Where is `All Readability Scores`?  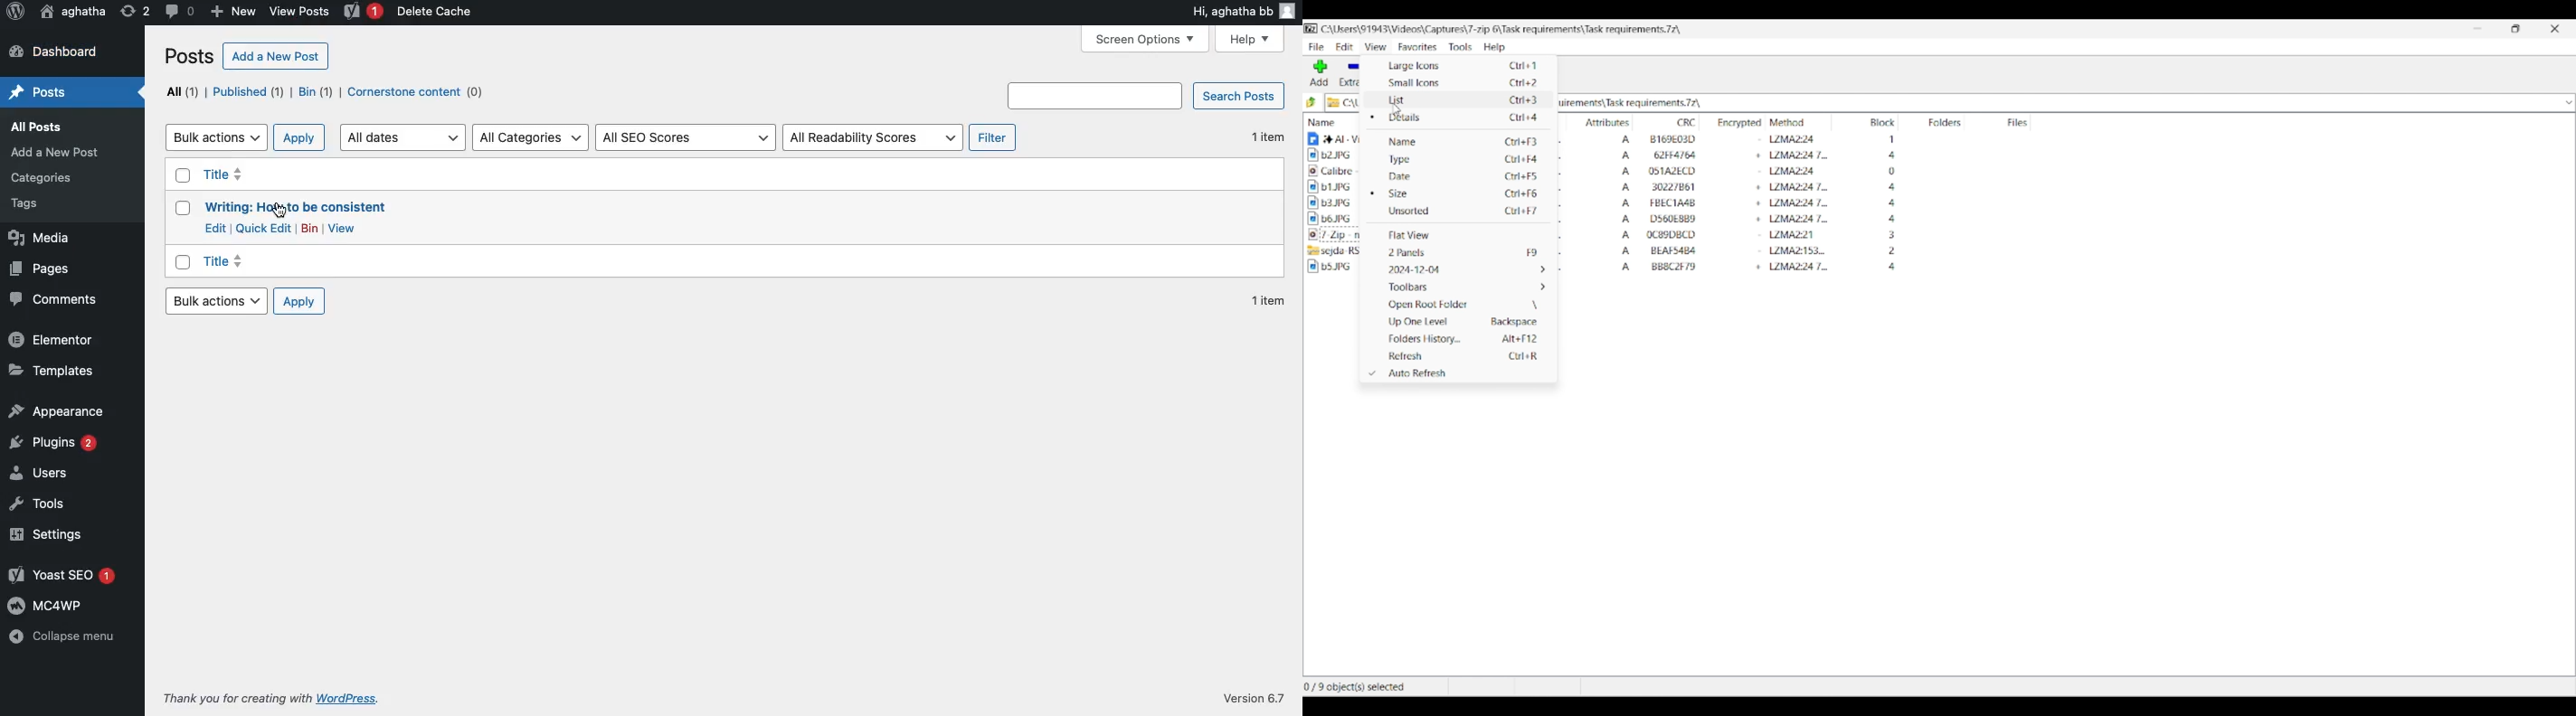 All Readability Scores is located at coordinates (874, 137).